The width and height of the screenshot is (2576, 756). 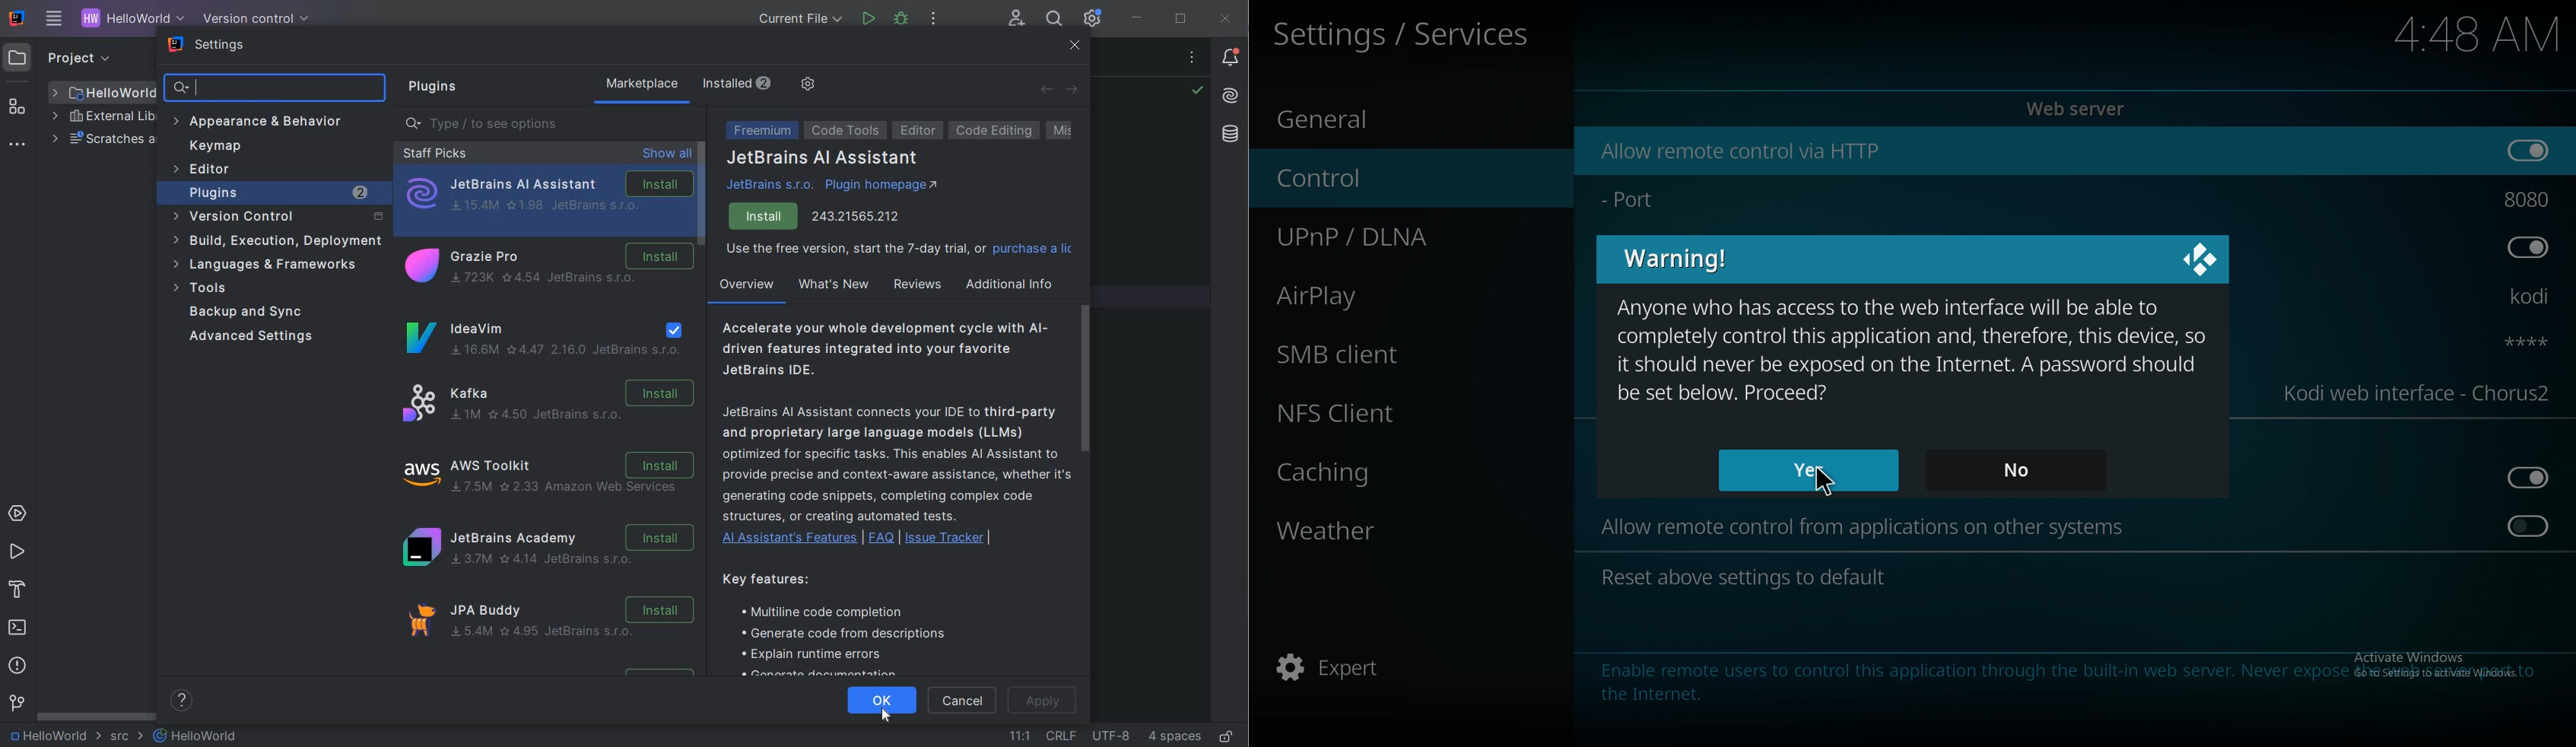 I want to click on code editing, so click(x=994, y=130).